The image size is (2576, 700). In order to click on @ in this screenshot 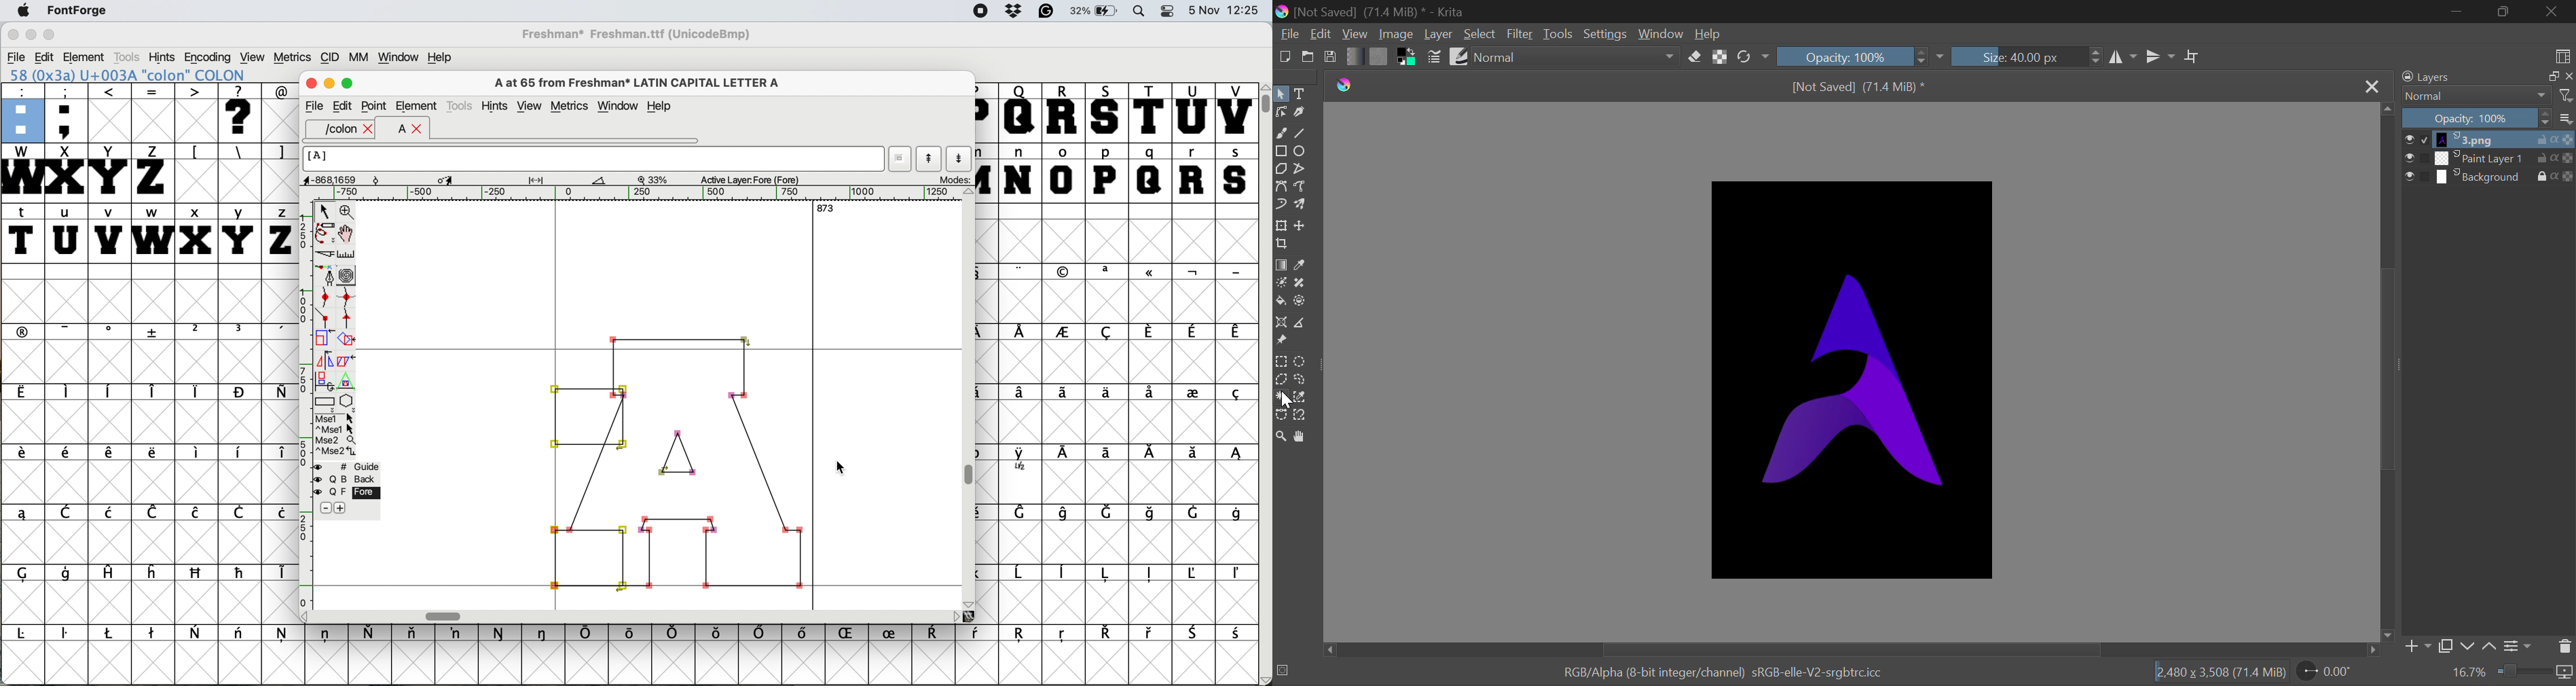, I will do `click(280, 90)`.